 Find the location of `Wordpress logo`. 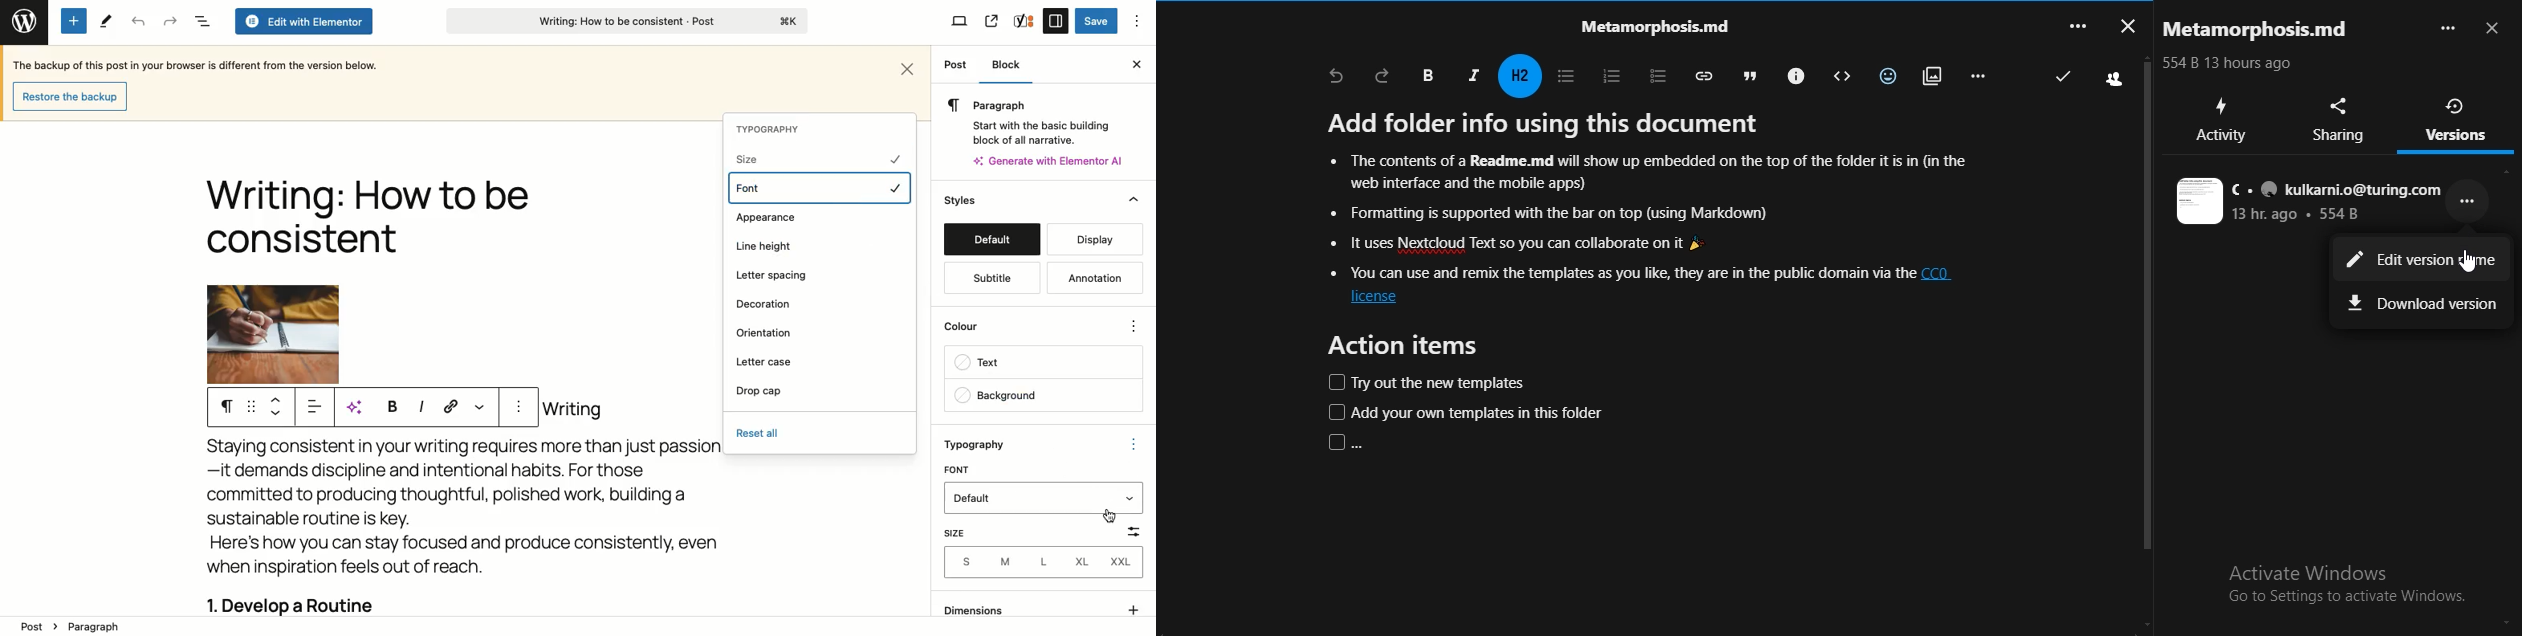

Wordpress logo is located at coordinates (22, 18).